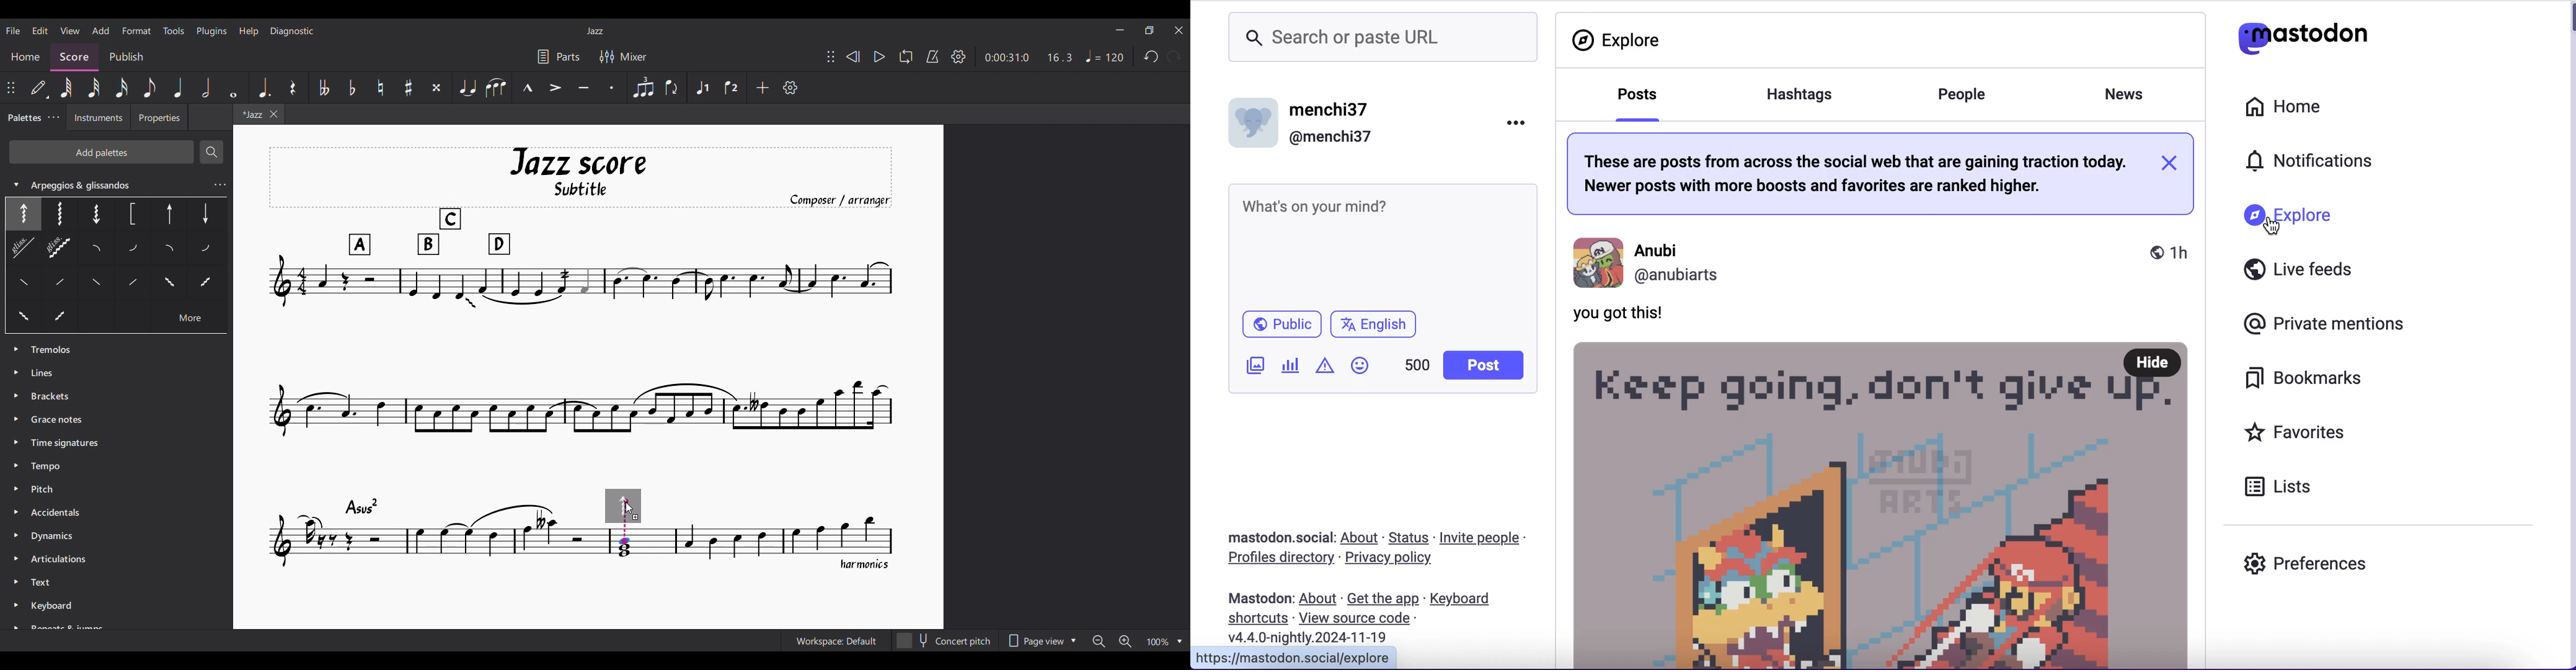  I want to click on , so click(167, 215).